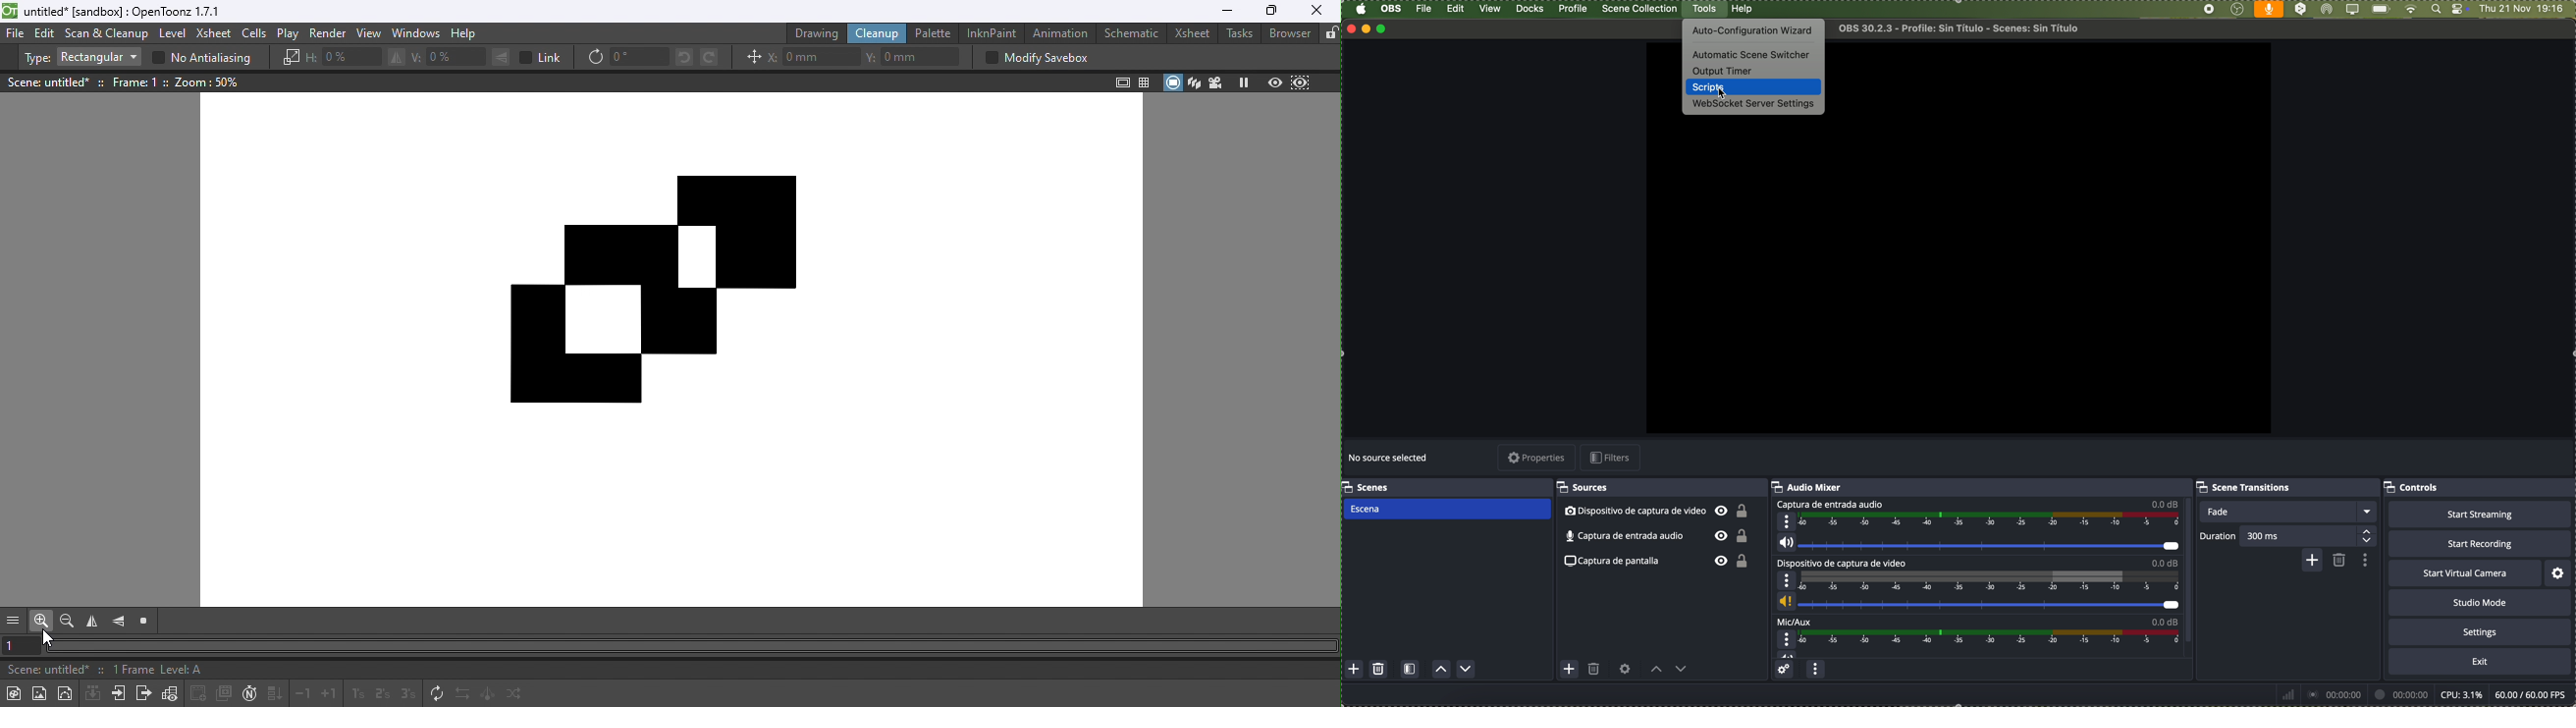 Image resolution: width=2576 pixels, height=728 pixels. I want to click on add configurable transition, so click(2312, 561).